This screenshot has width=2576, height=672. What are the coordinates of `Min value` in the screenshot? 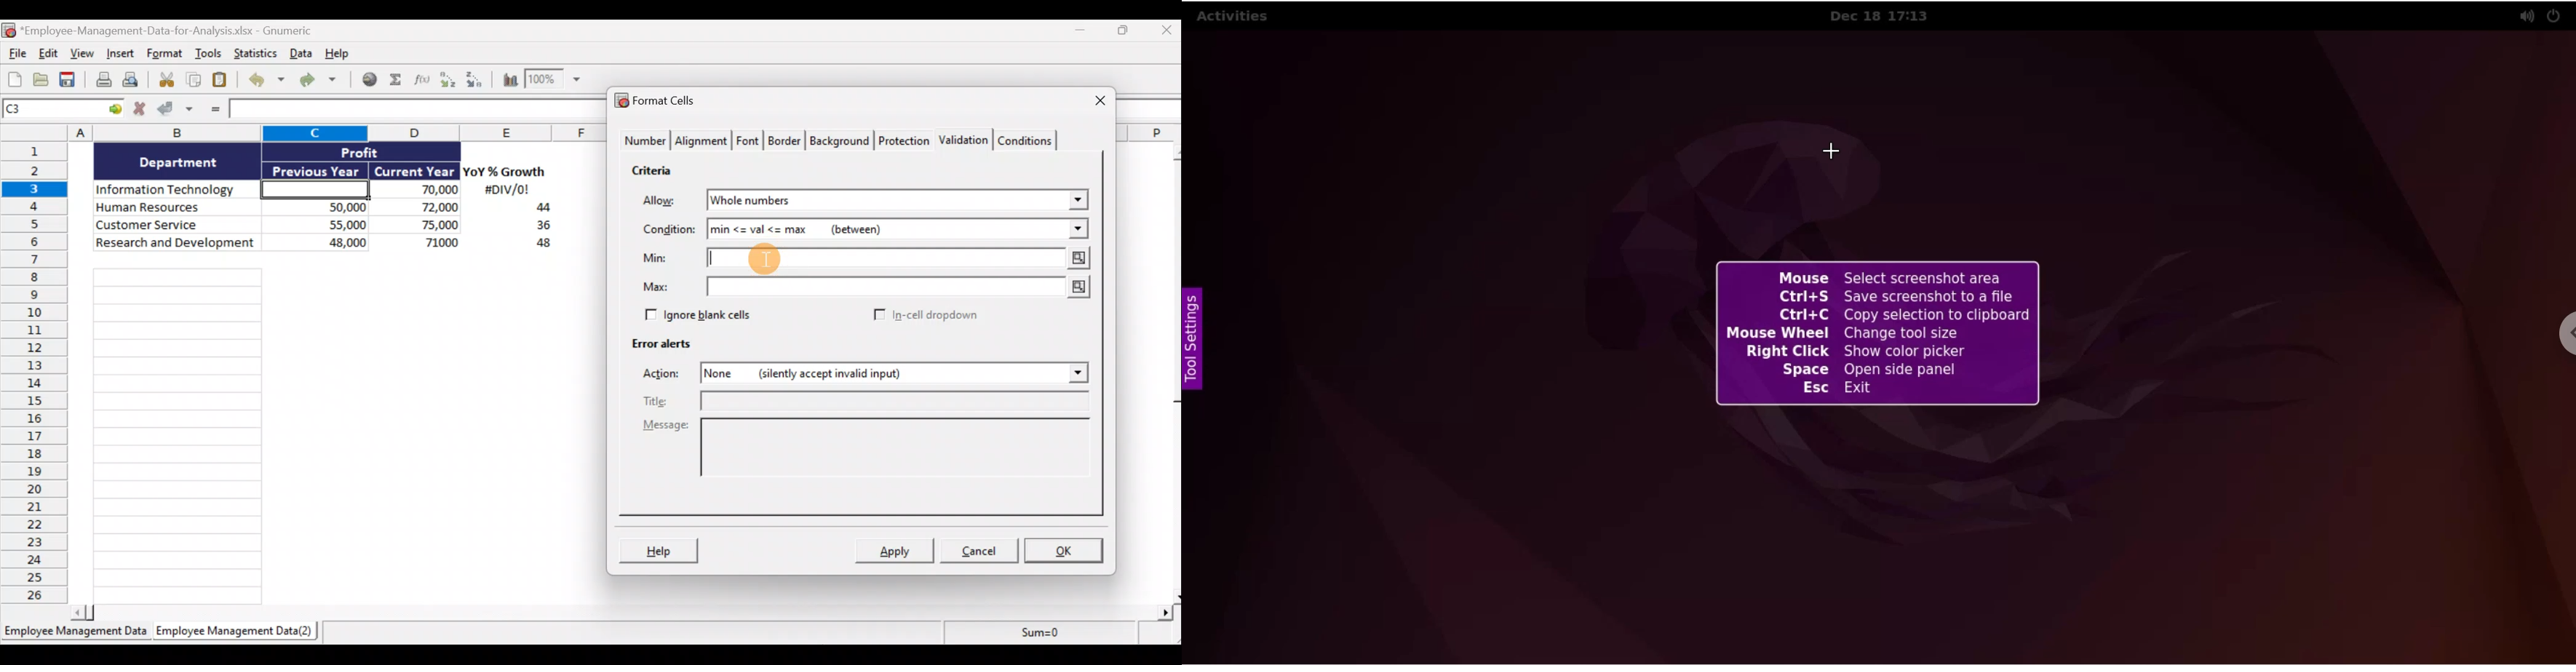 It's located at (899, 259).